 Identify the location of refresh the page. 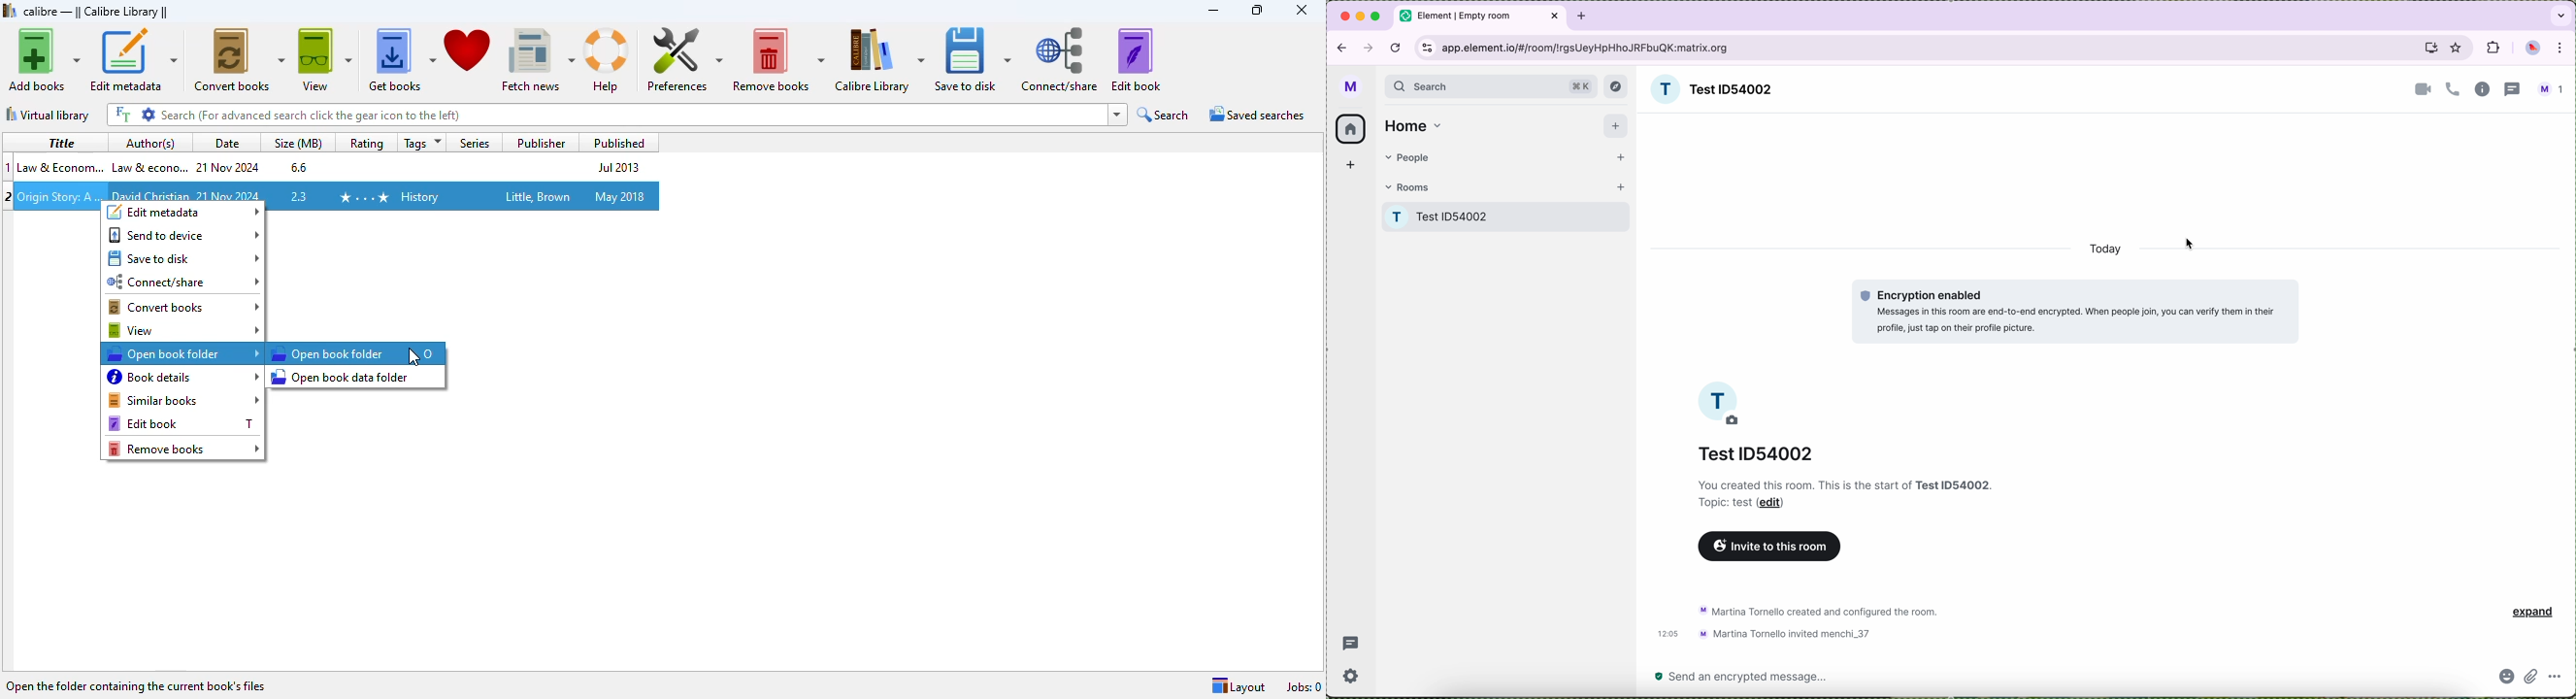
(1396, 47).